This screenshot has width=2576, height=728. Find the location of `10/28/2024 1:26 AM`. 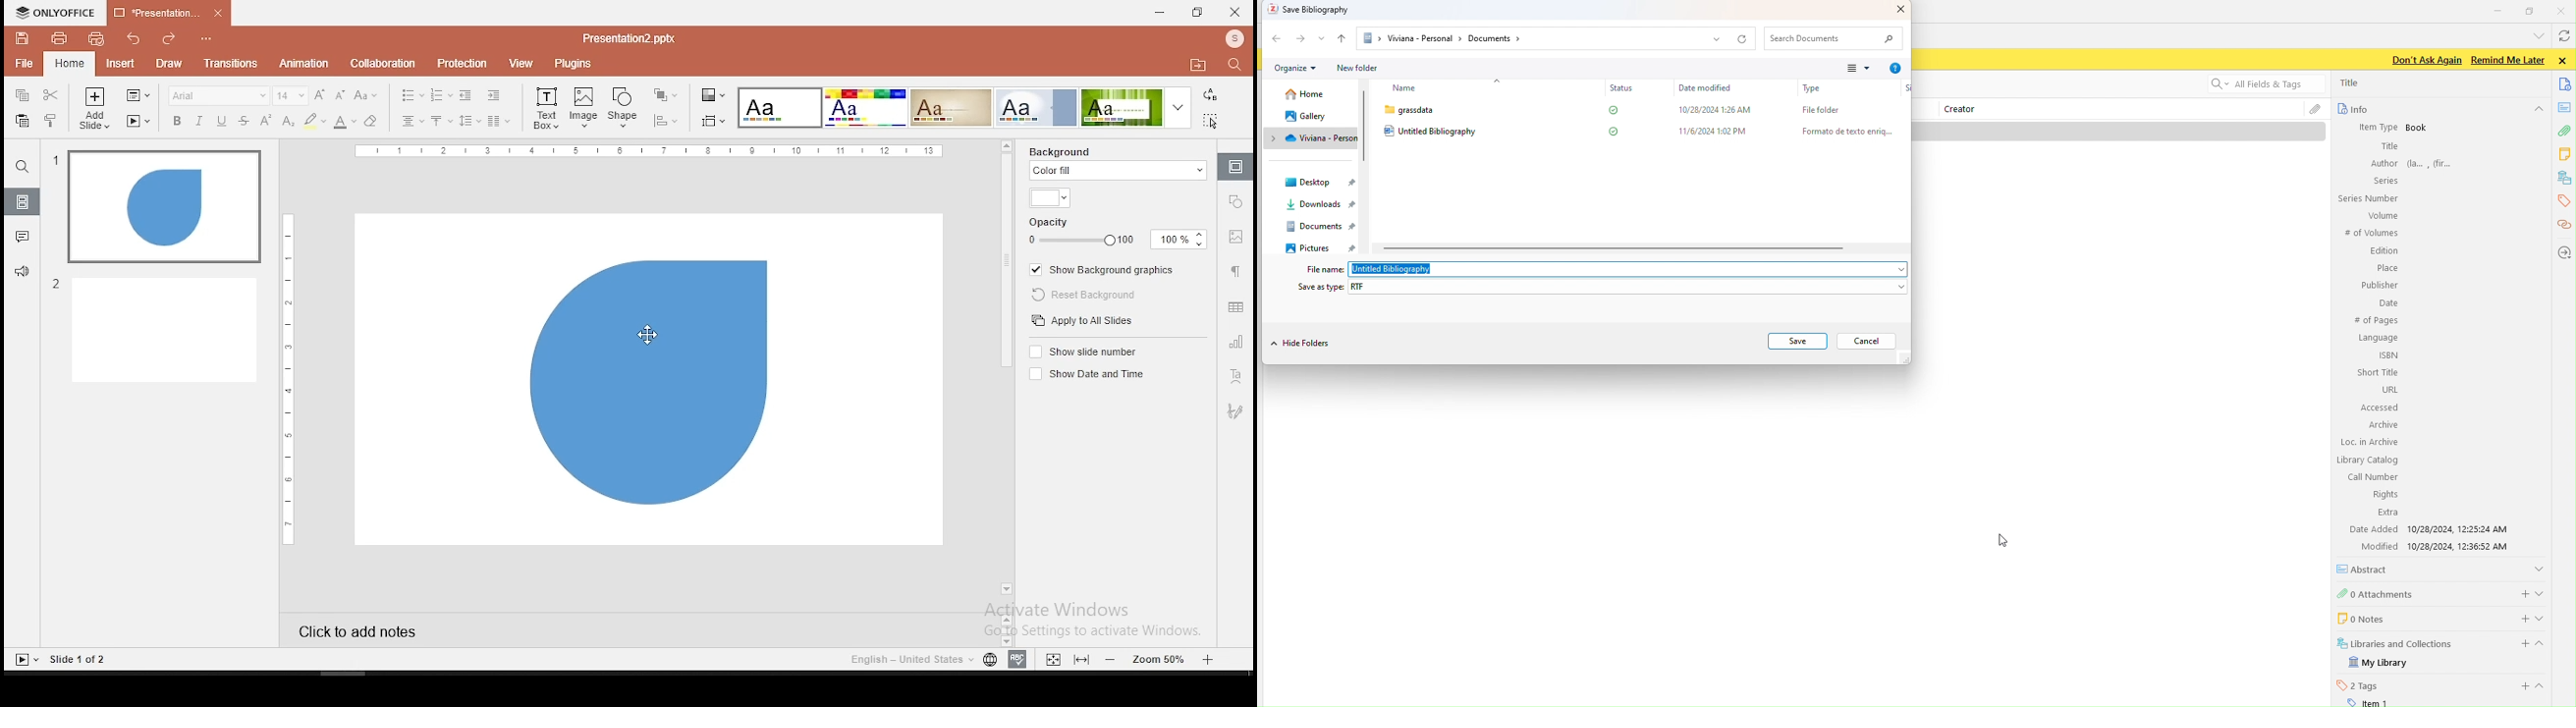

10/28/2024 1:26 AM is located at coordinates (1712, 109).